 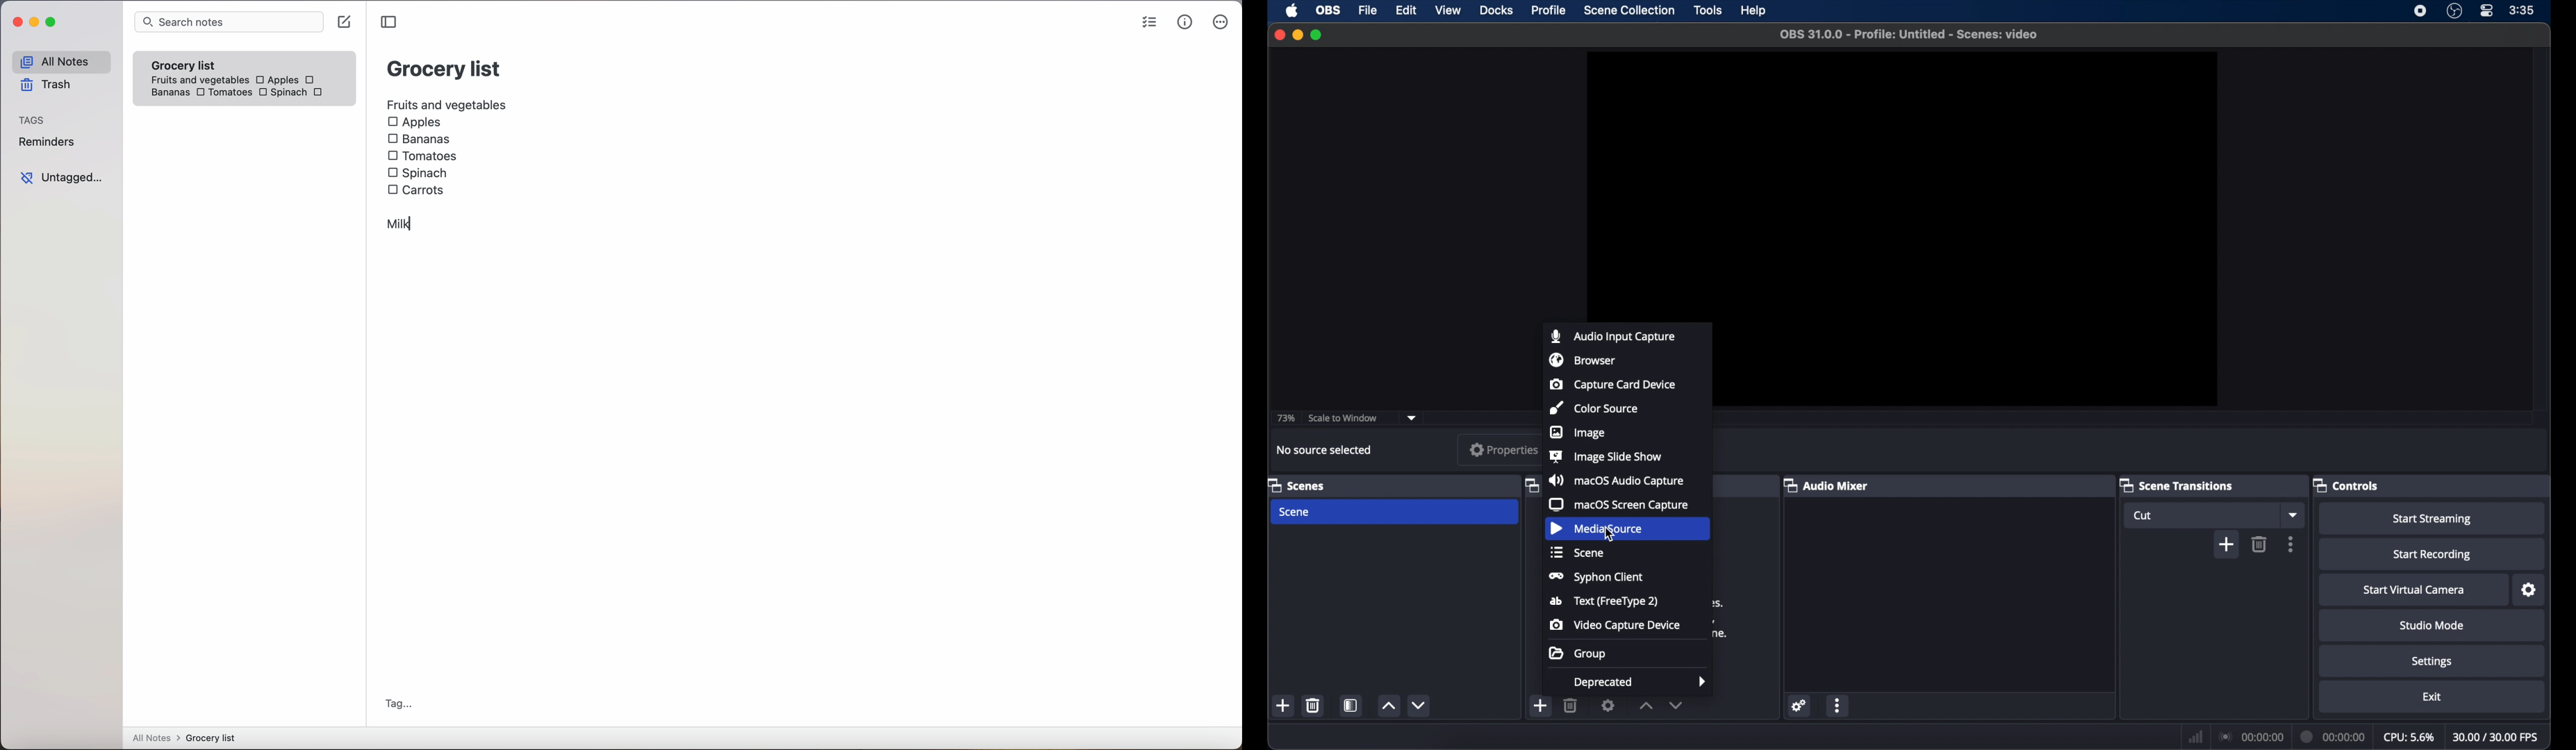 What do you see at coordinates (1496, 10) in the screenshot?
I see `docks` at bounding box center [1496, 10].